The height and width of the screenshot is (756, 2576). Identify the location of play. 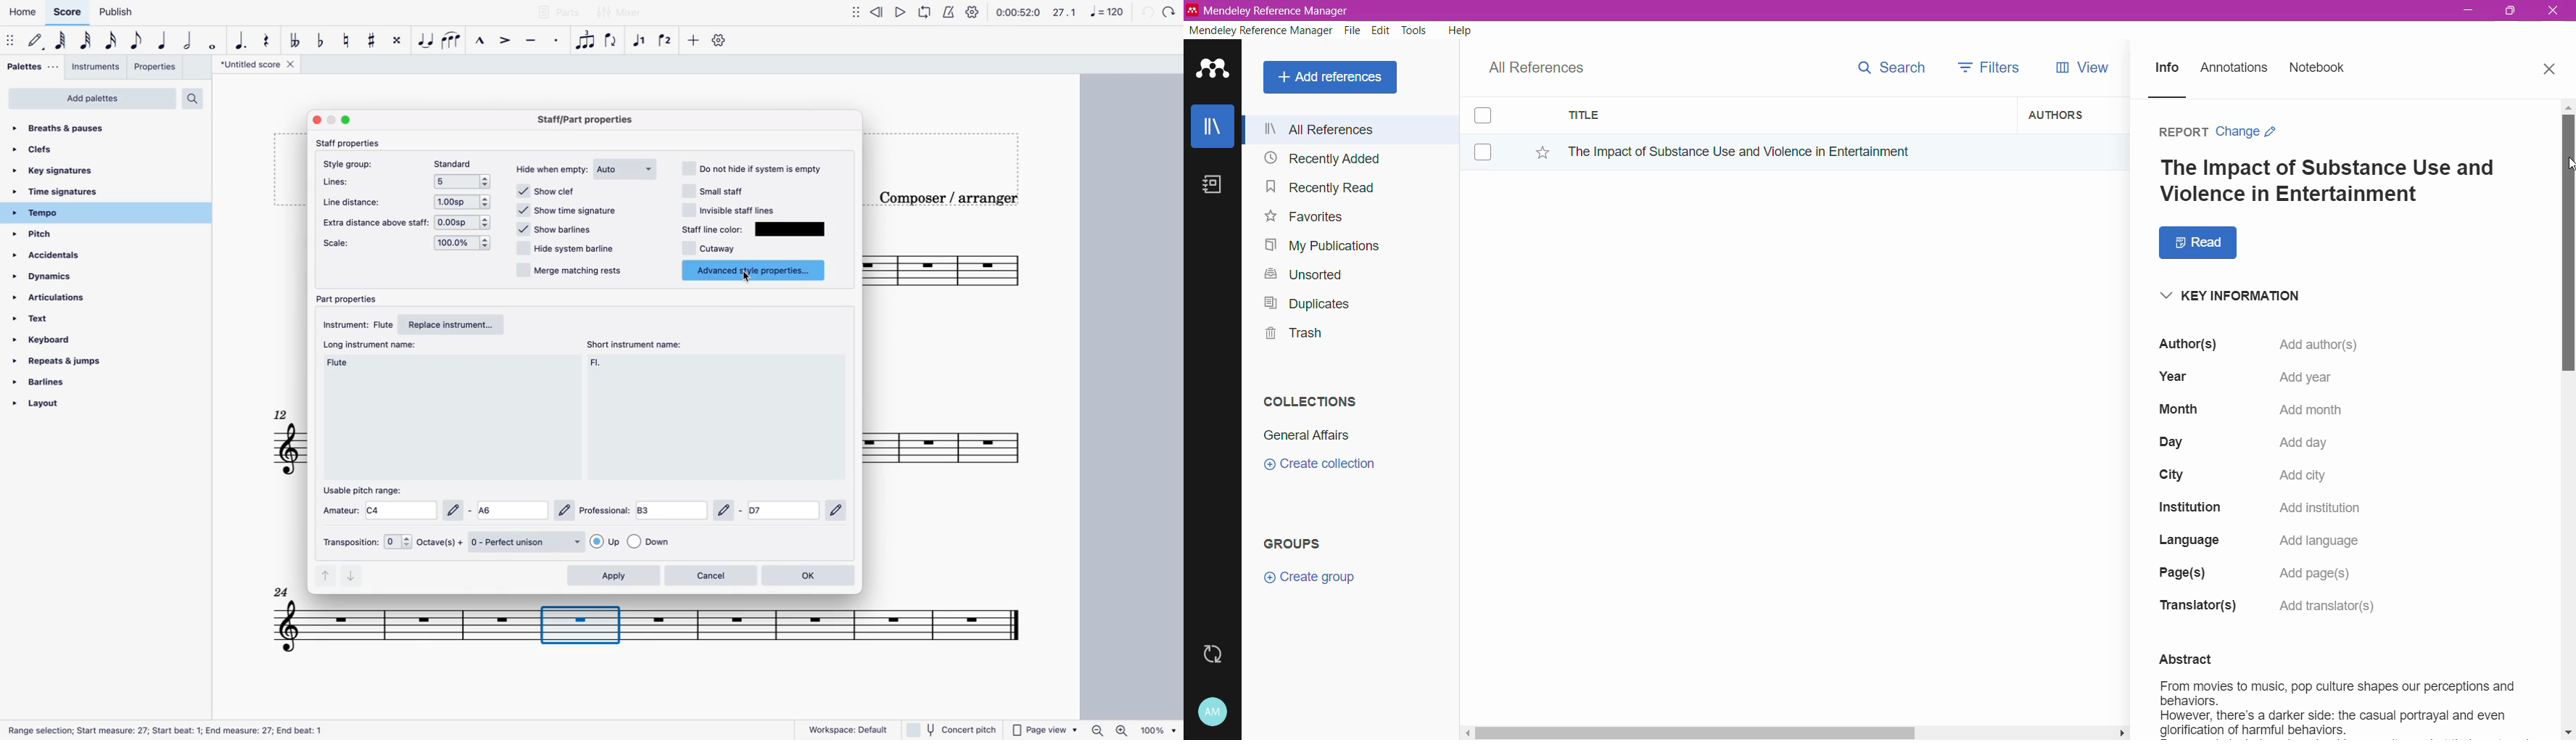
(899, 12).